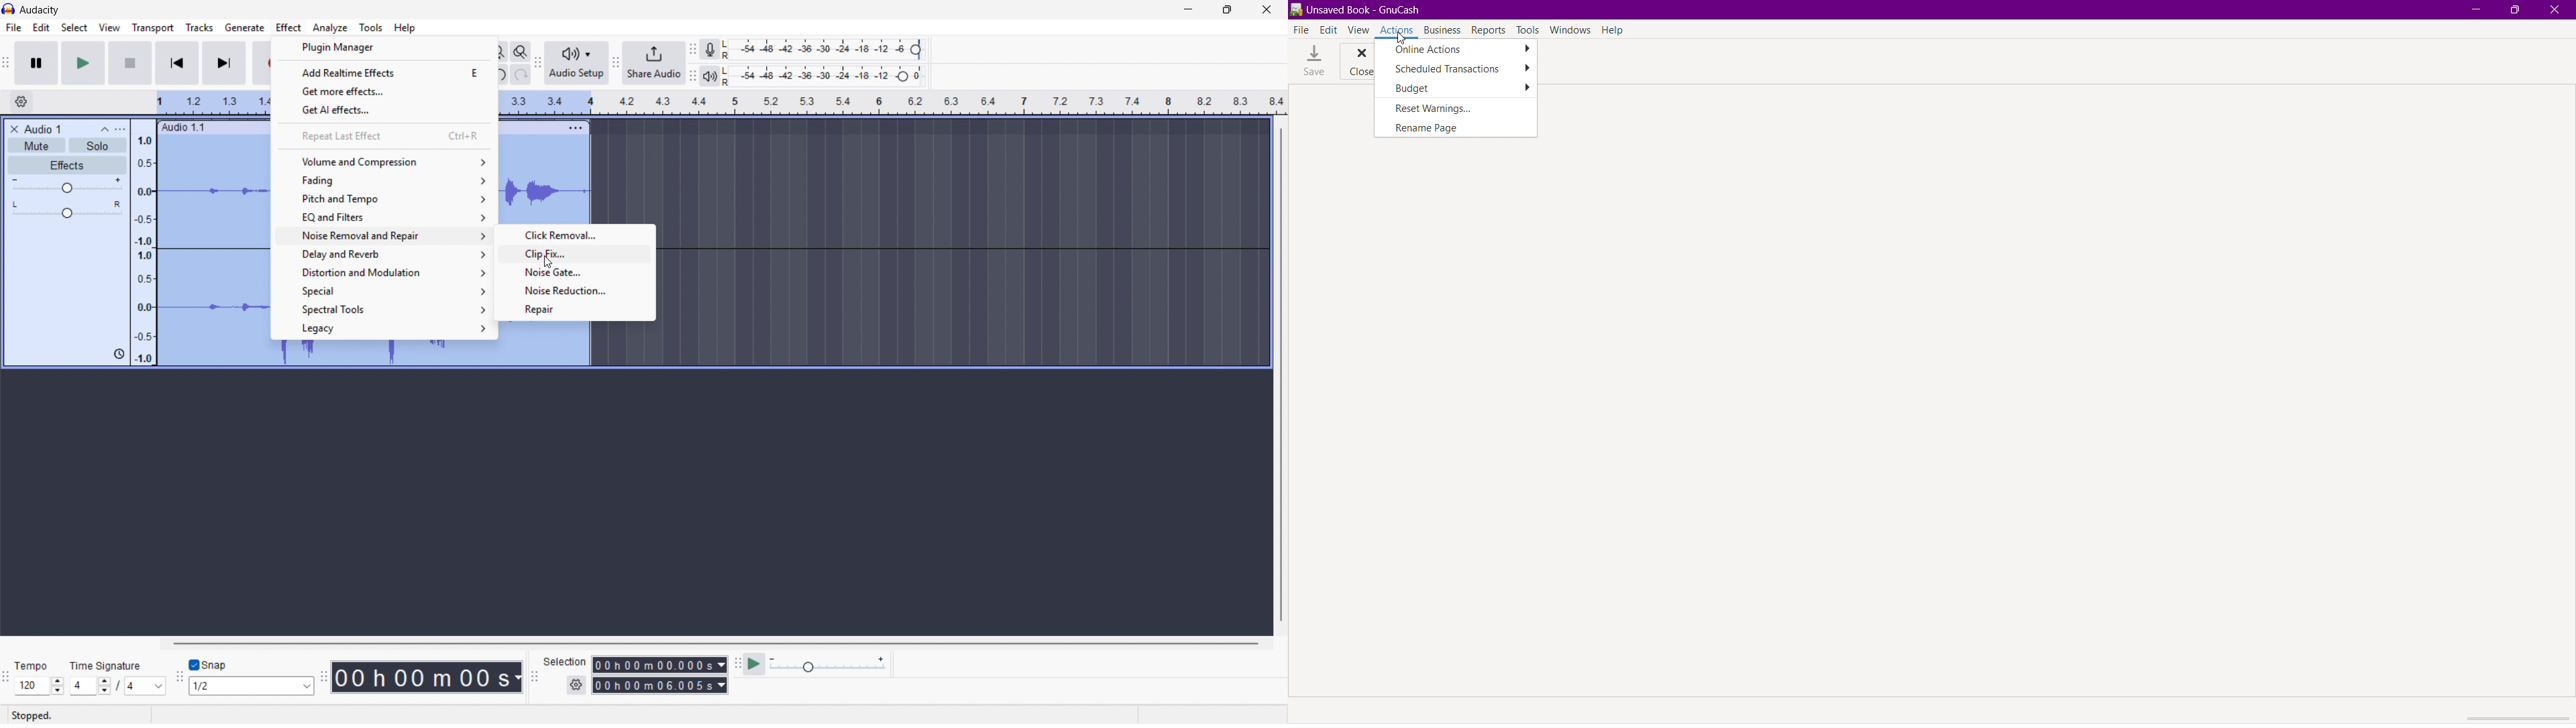 Image resolution: width=2576 pixels, height=728 pixels. I want to click on selection toolbar, so click(535, 677).